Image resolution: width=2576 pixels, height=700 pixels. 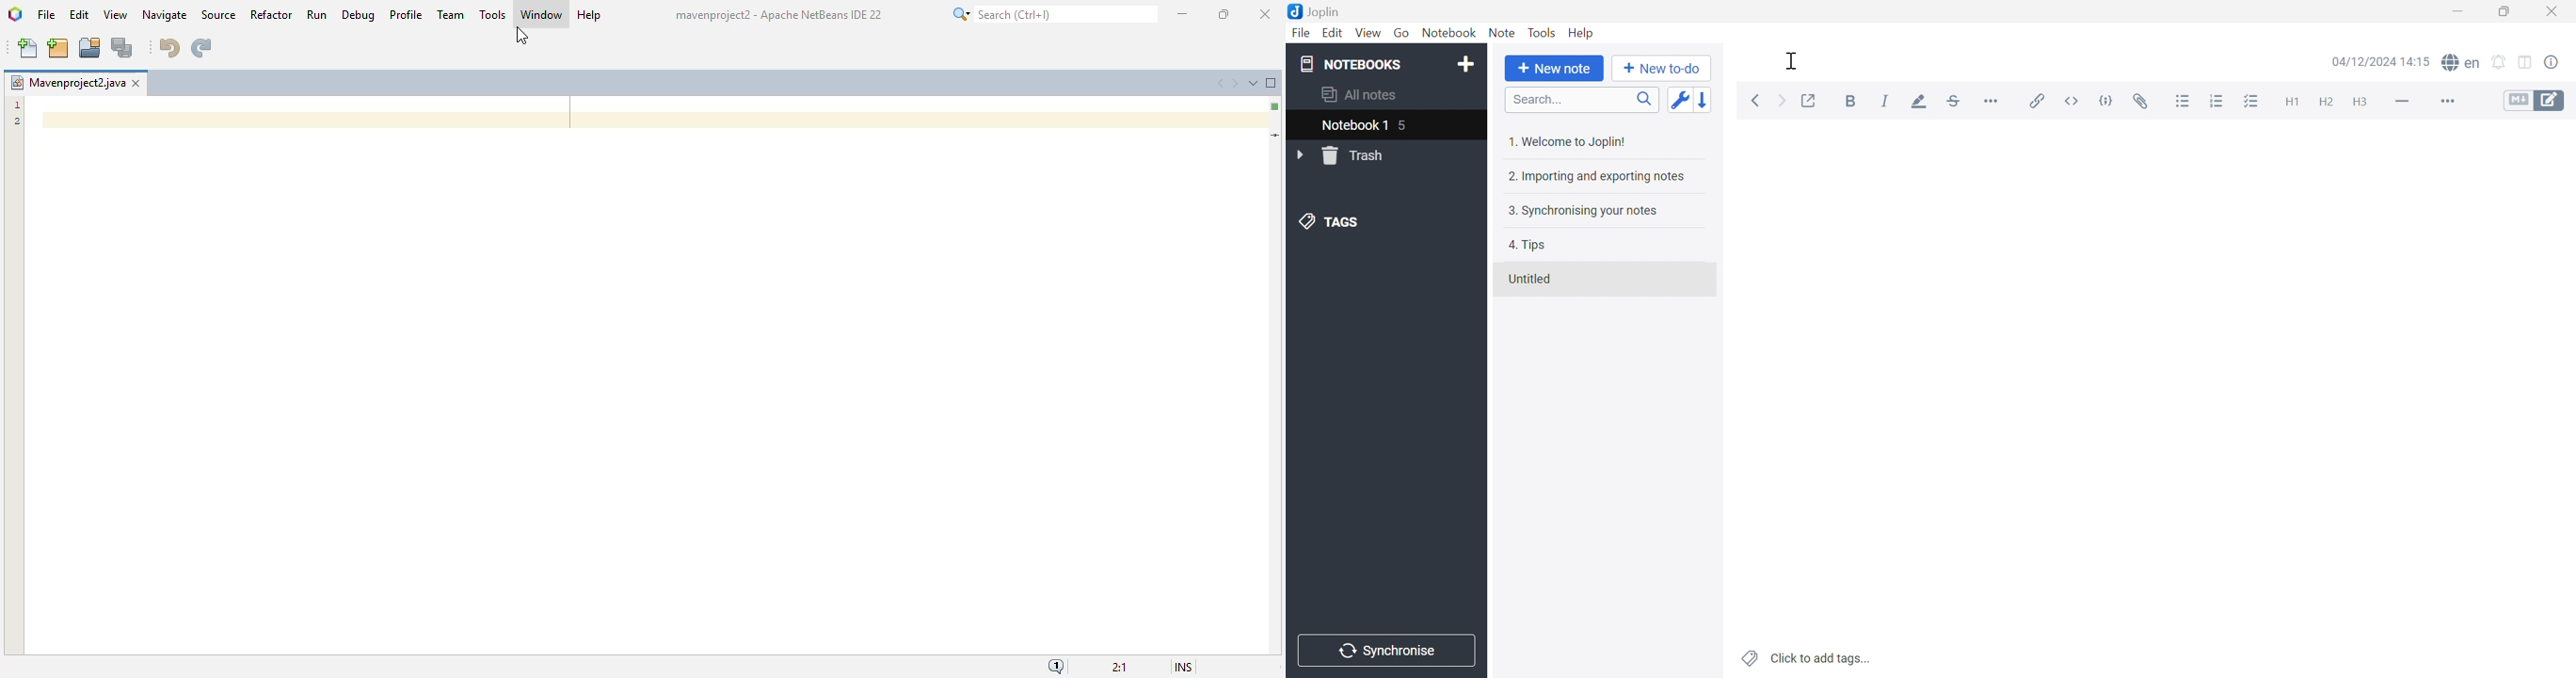 I want to click on 14:15, so click(x=2420, y=61).